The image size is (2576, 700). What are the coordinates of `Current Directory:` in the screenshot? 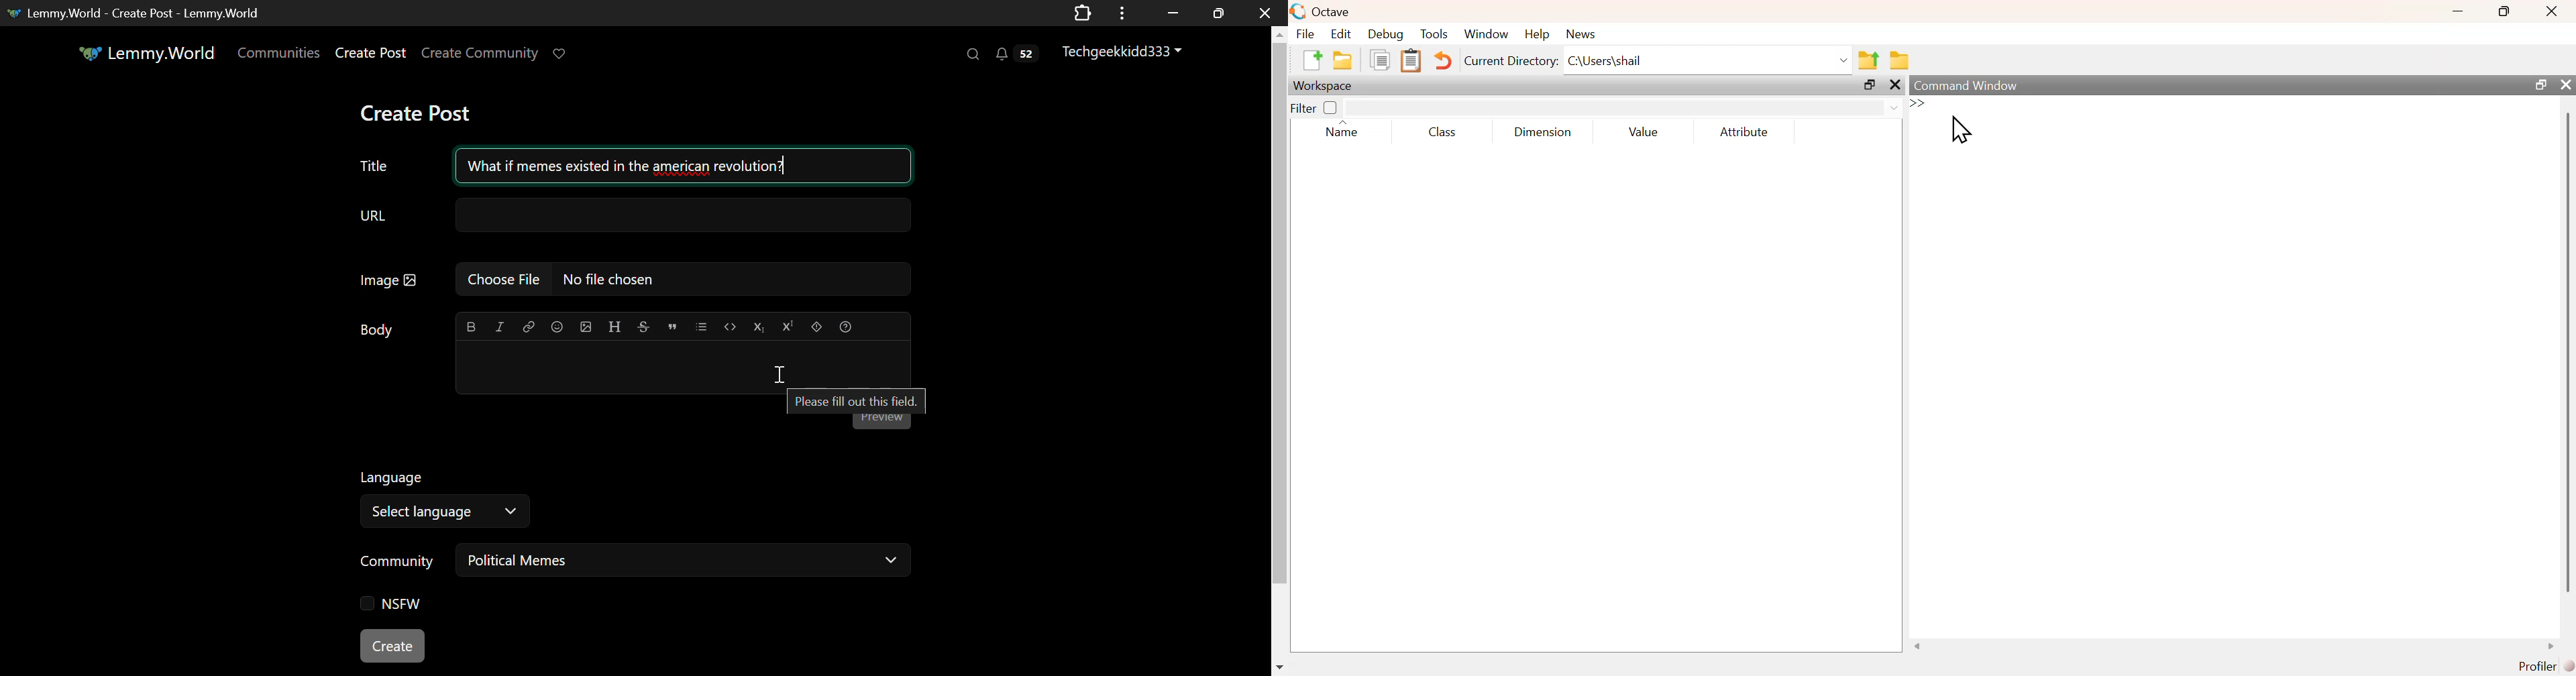 It's located at (1512, 61).